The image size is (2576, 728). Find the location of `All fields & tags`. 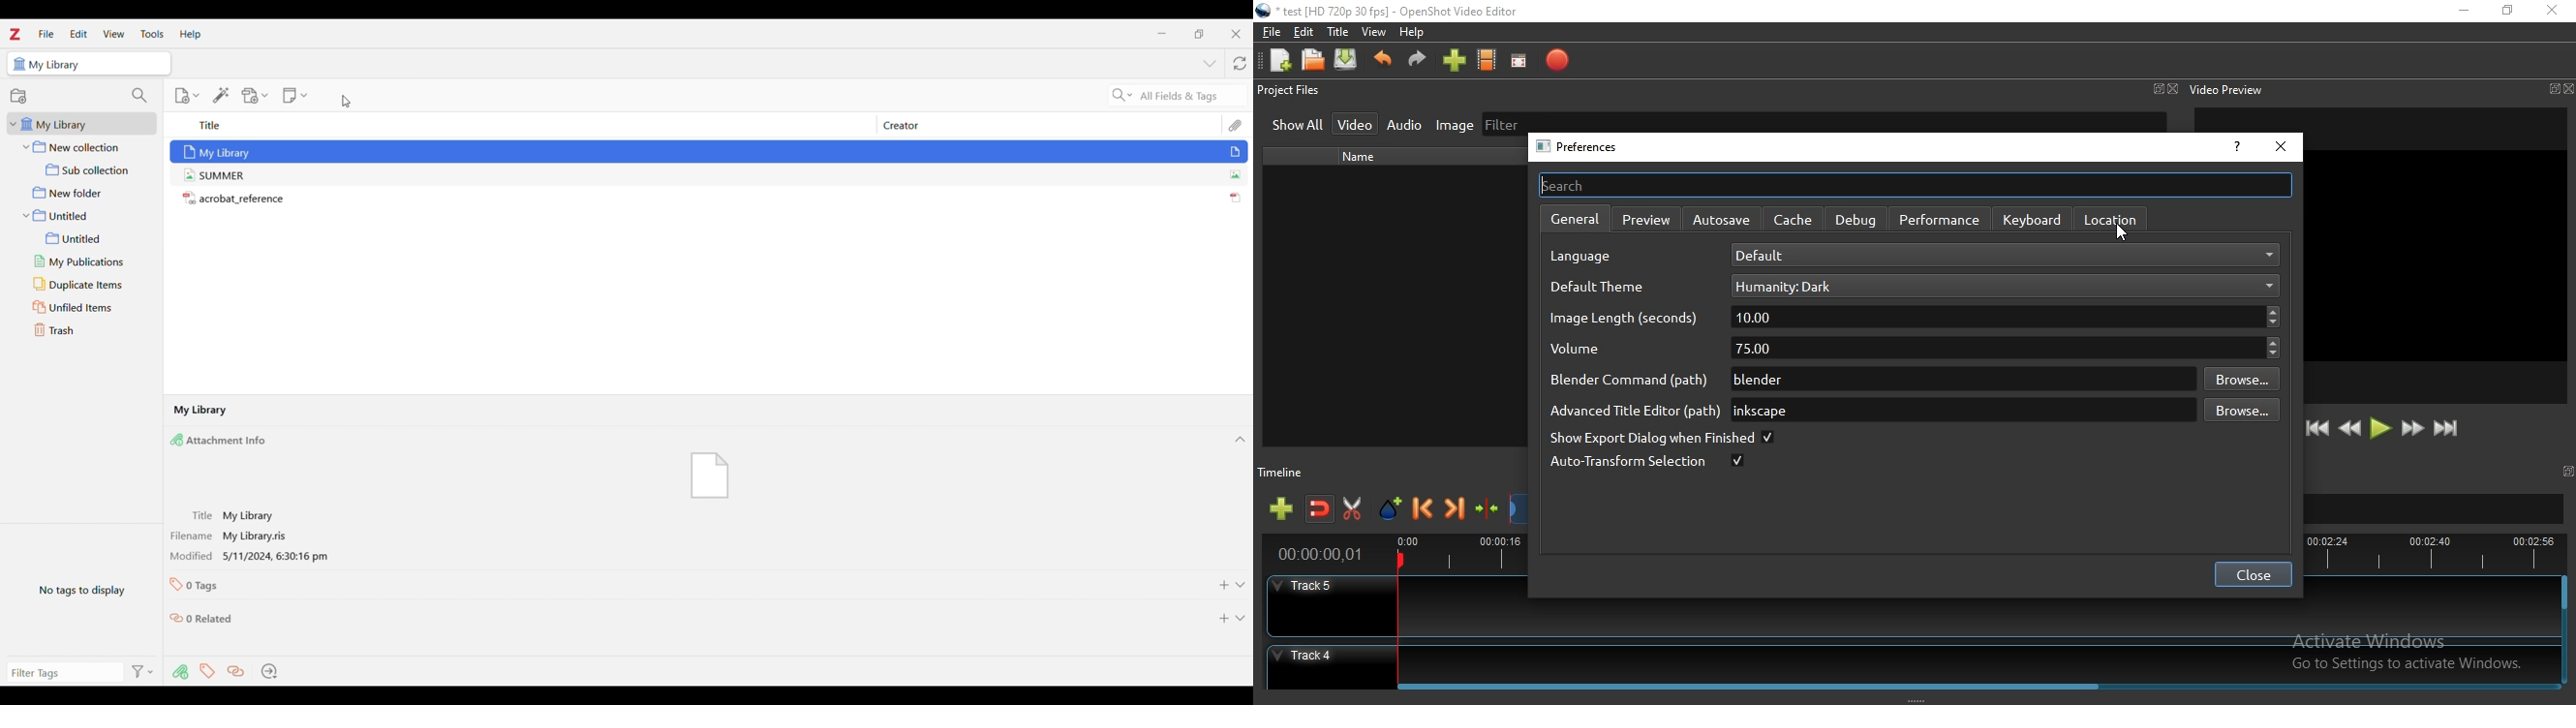

All fields & tags is located at coordinates (1167, 95).